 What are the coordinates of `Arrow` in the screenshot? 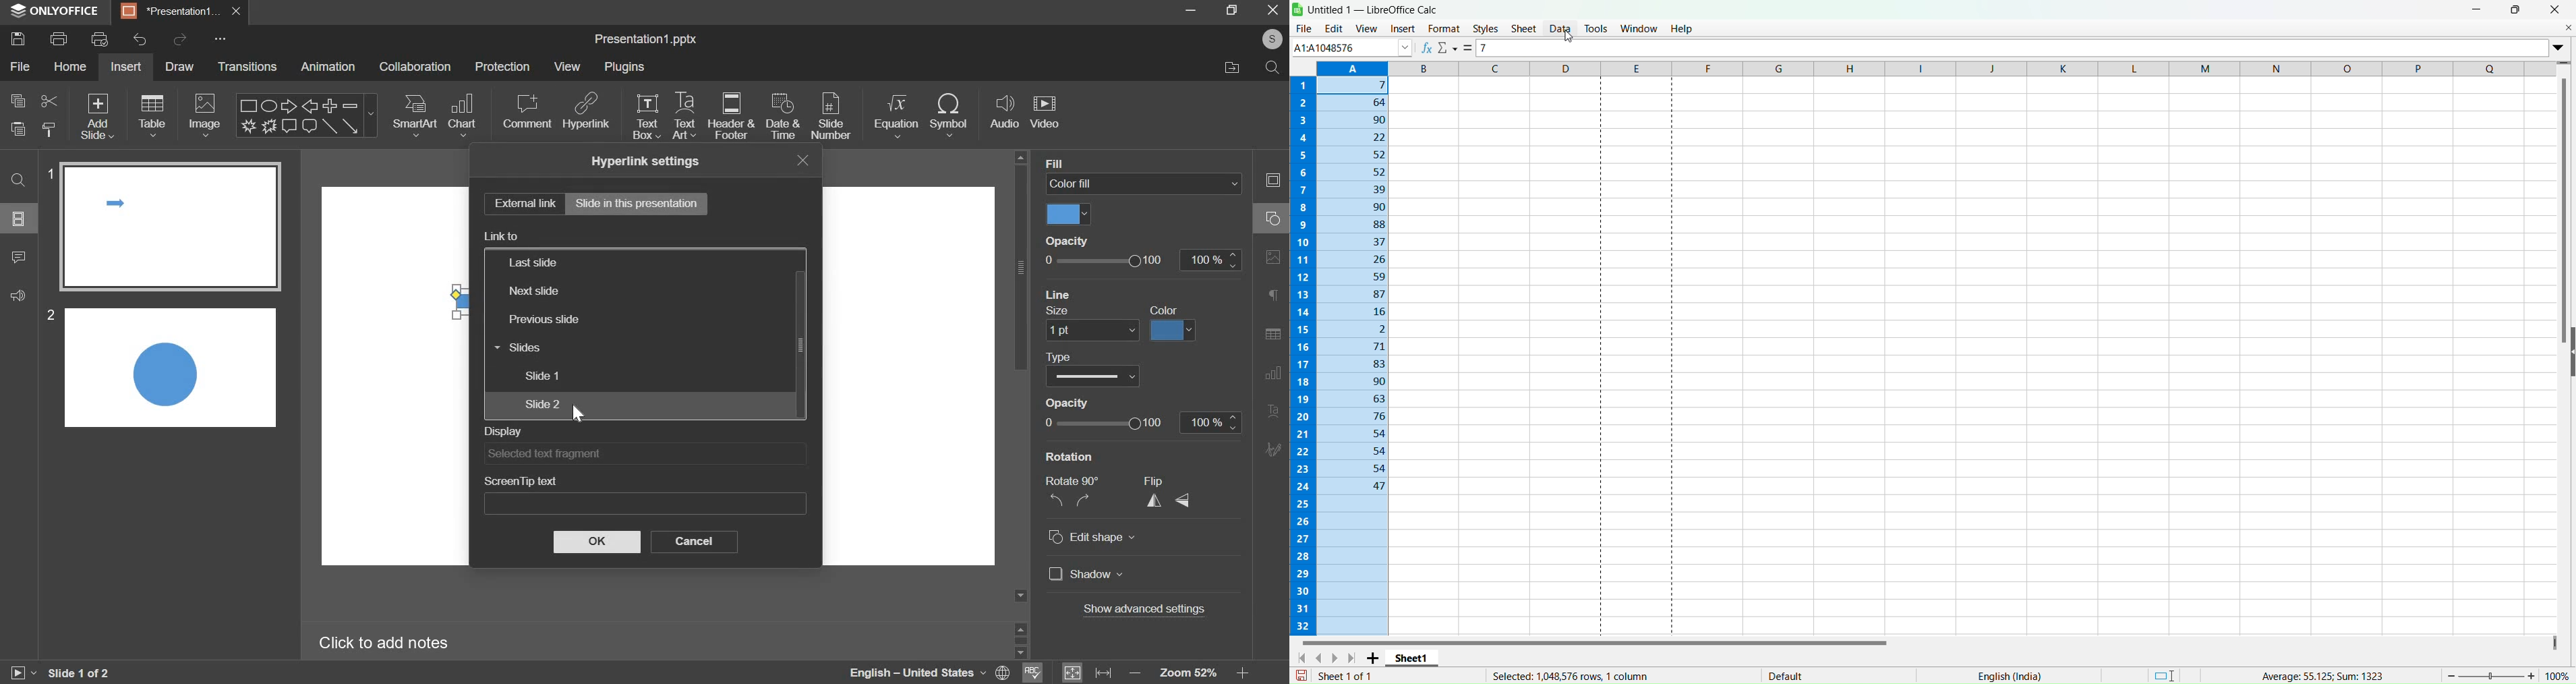 It's located at (351, 125).